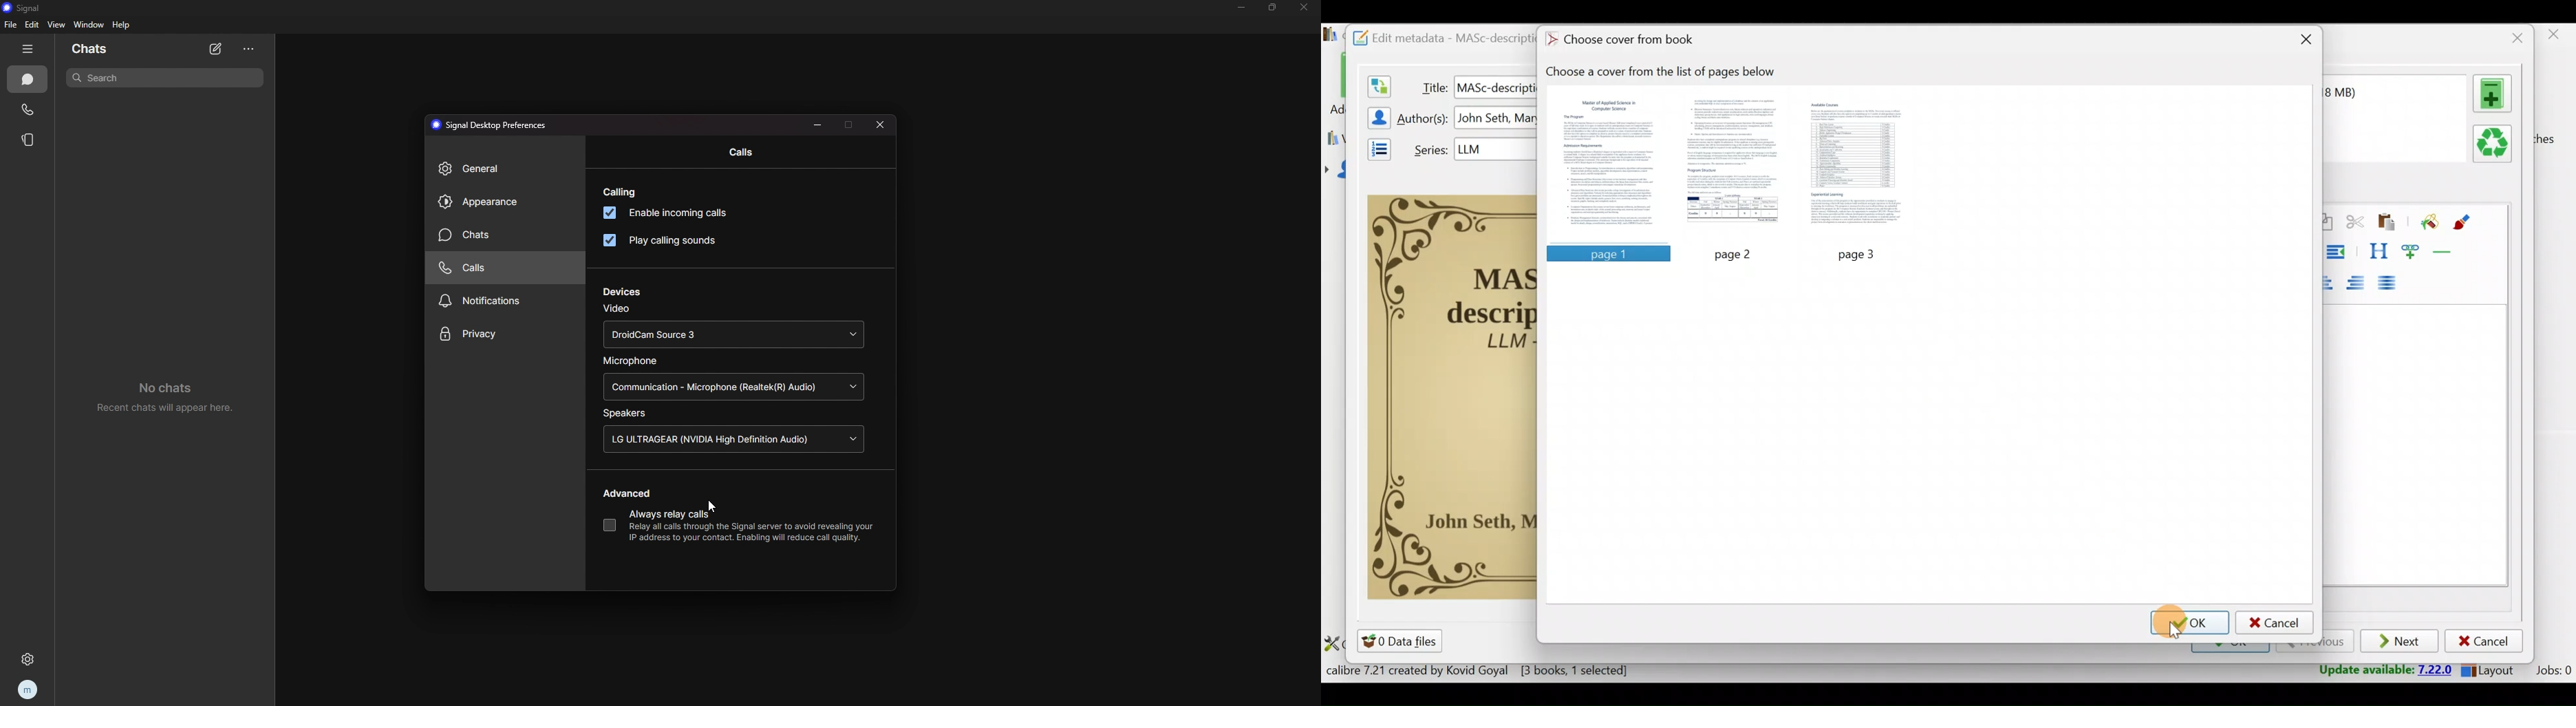  Describe the element at coordinates (1495, 86) in the screenshot. I see `` at that location.